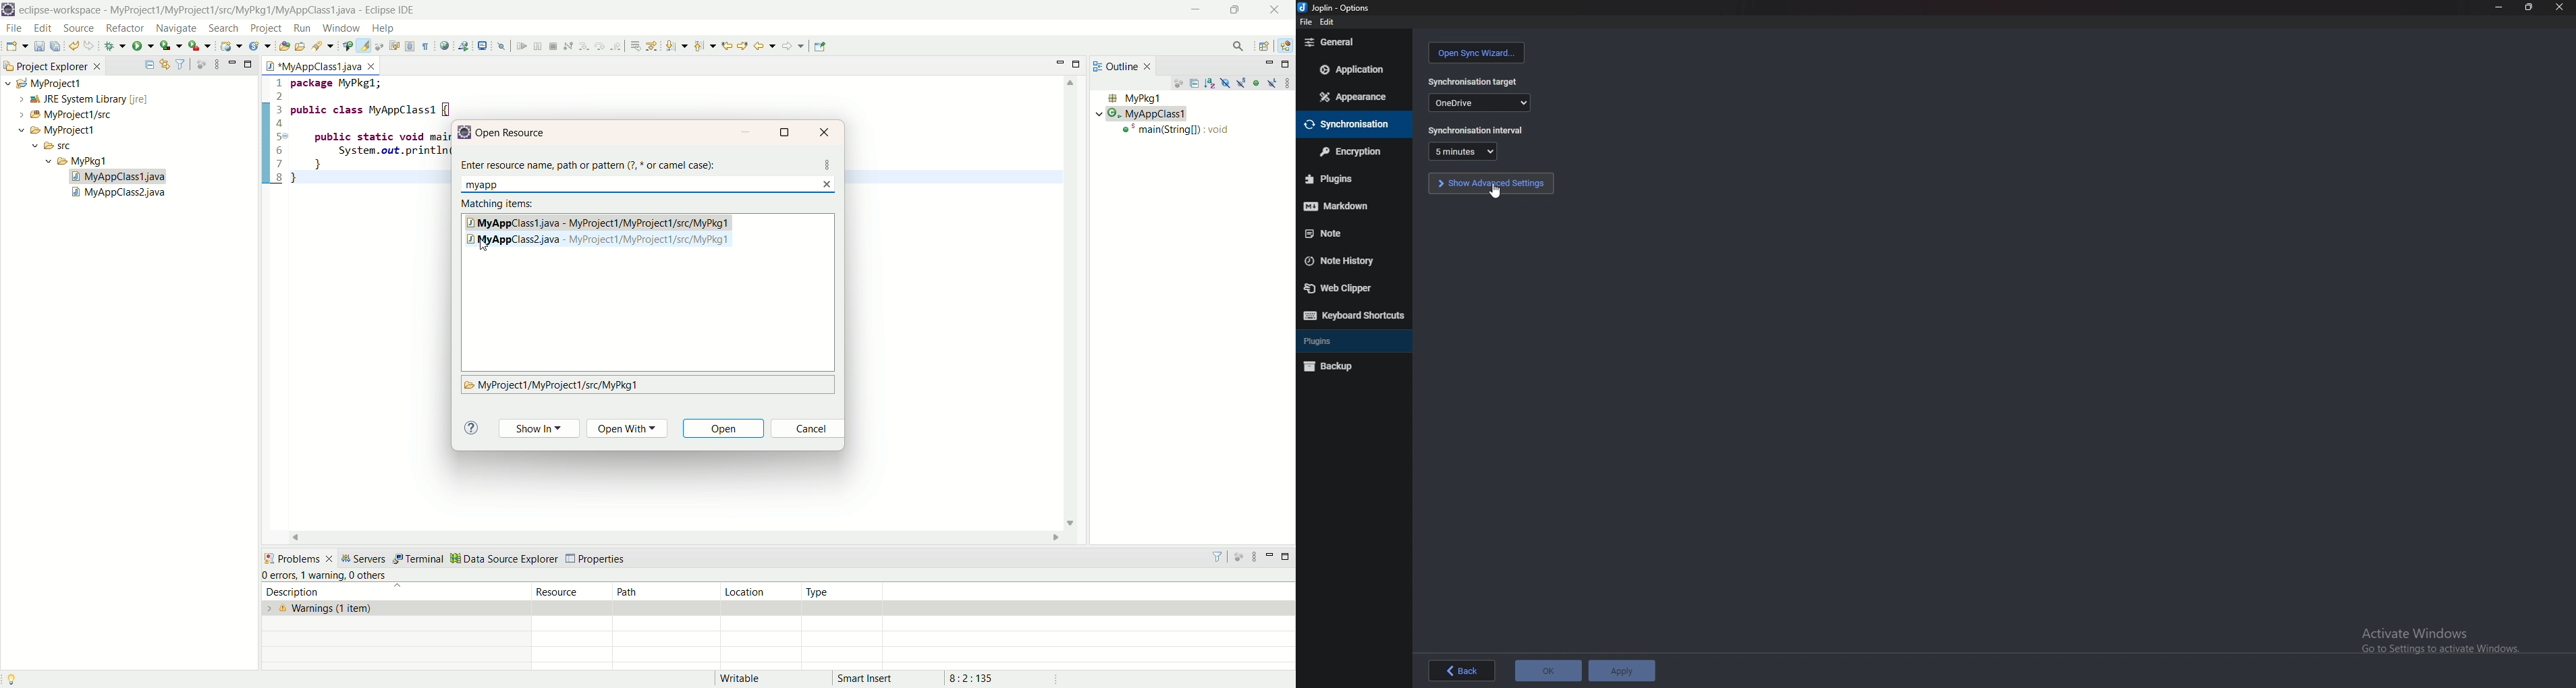 The image size is (2576, 700). I want to click on cursor, so click(1495, 192).